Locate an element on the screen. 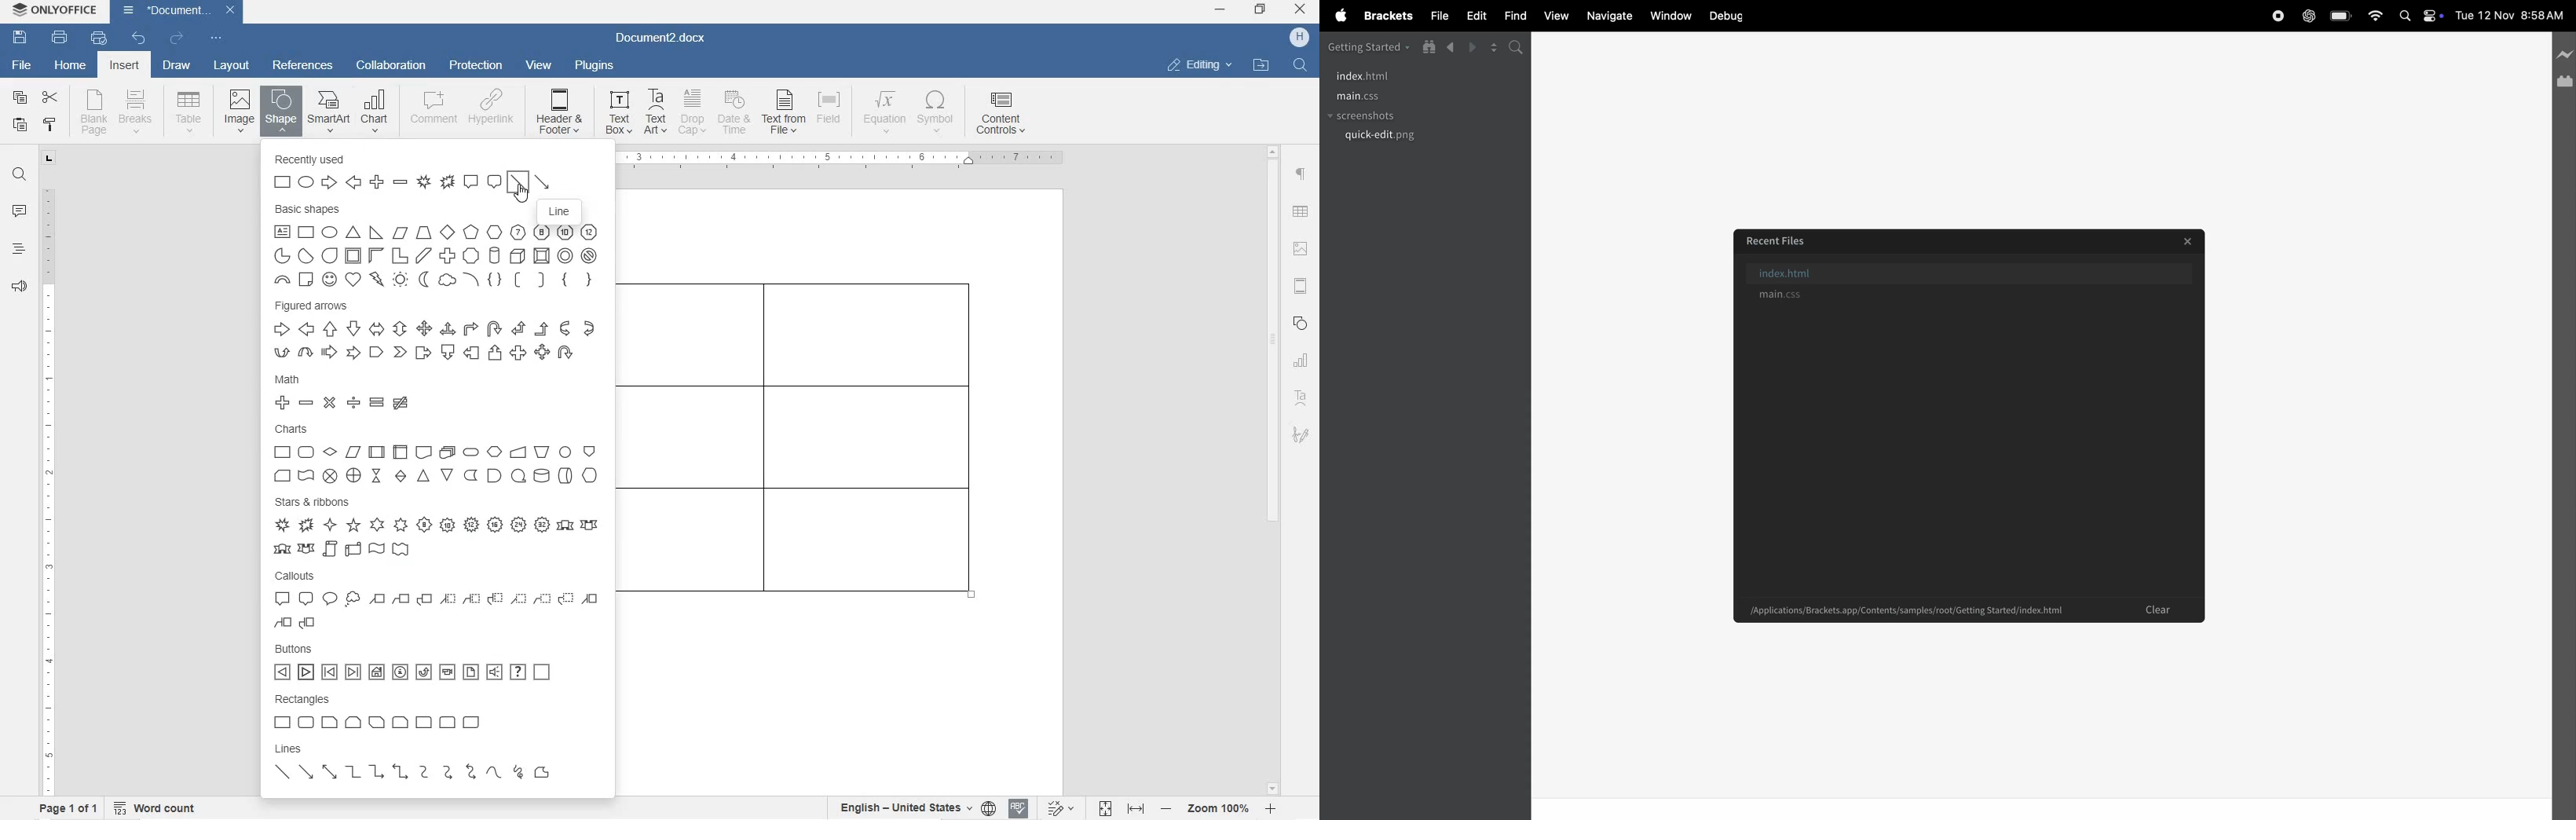  track changes is located at coordinates (1064, 808).